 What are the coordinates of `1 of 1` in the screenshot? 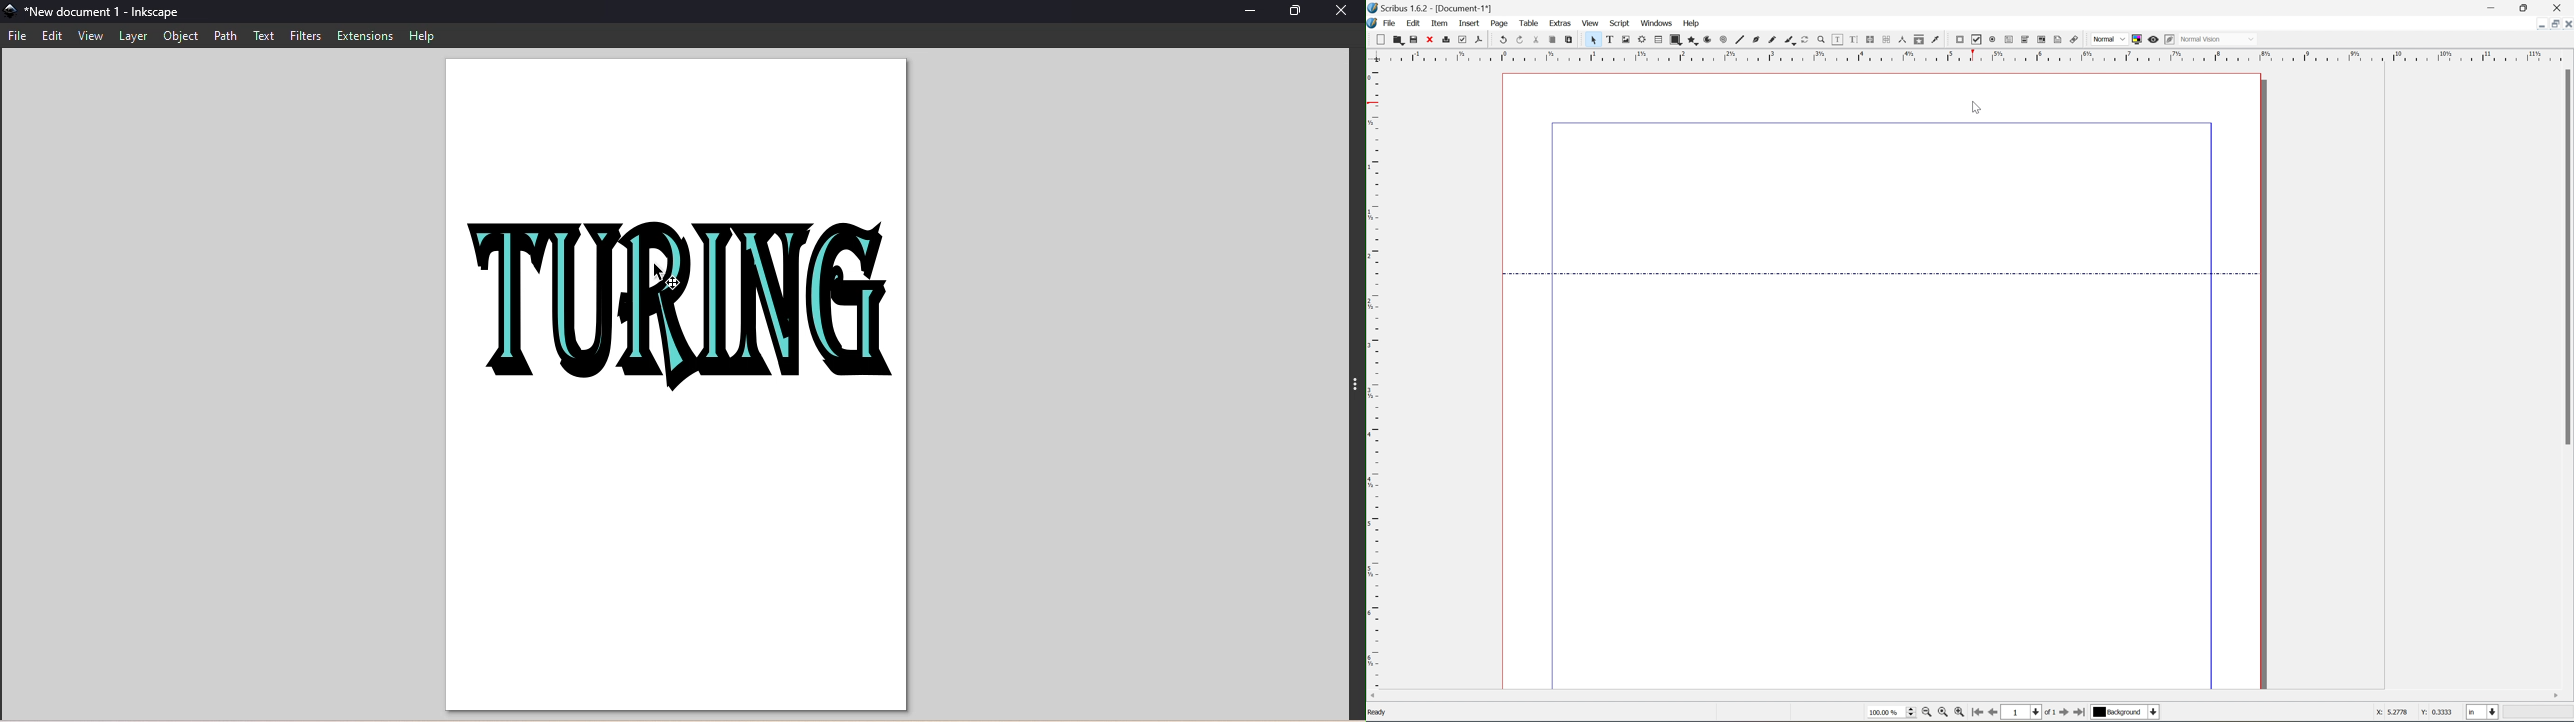 It's located at (2028, 712).